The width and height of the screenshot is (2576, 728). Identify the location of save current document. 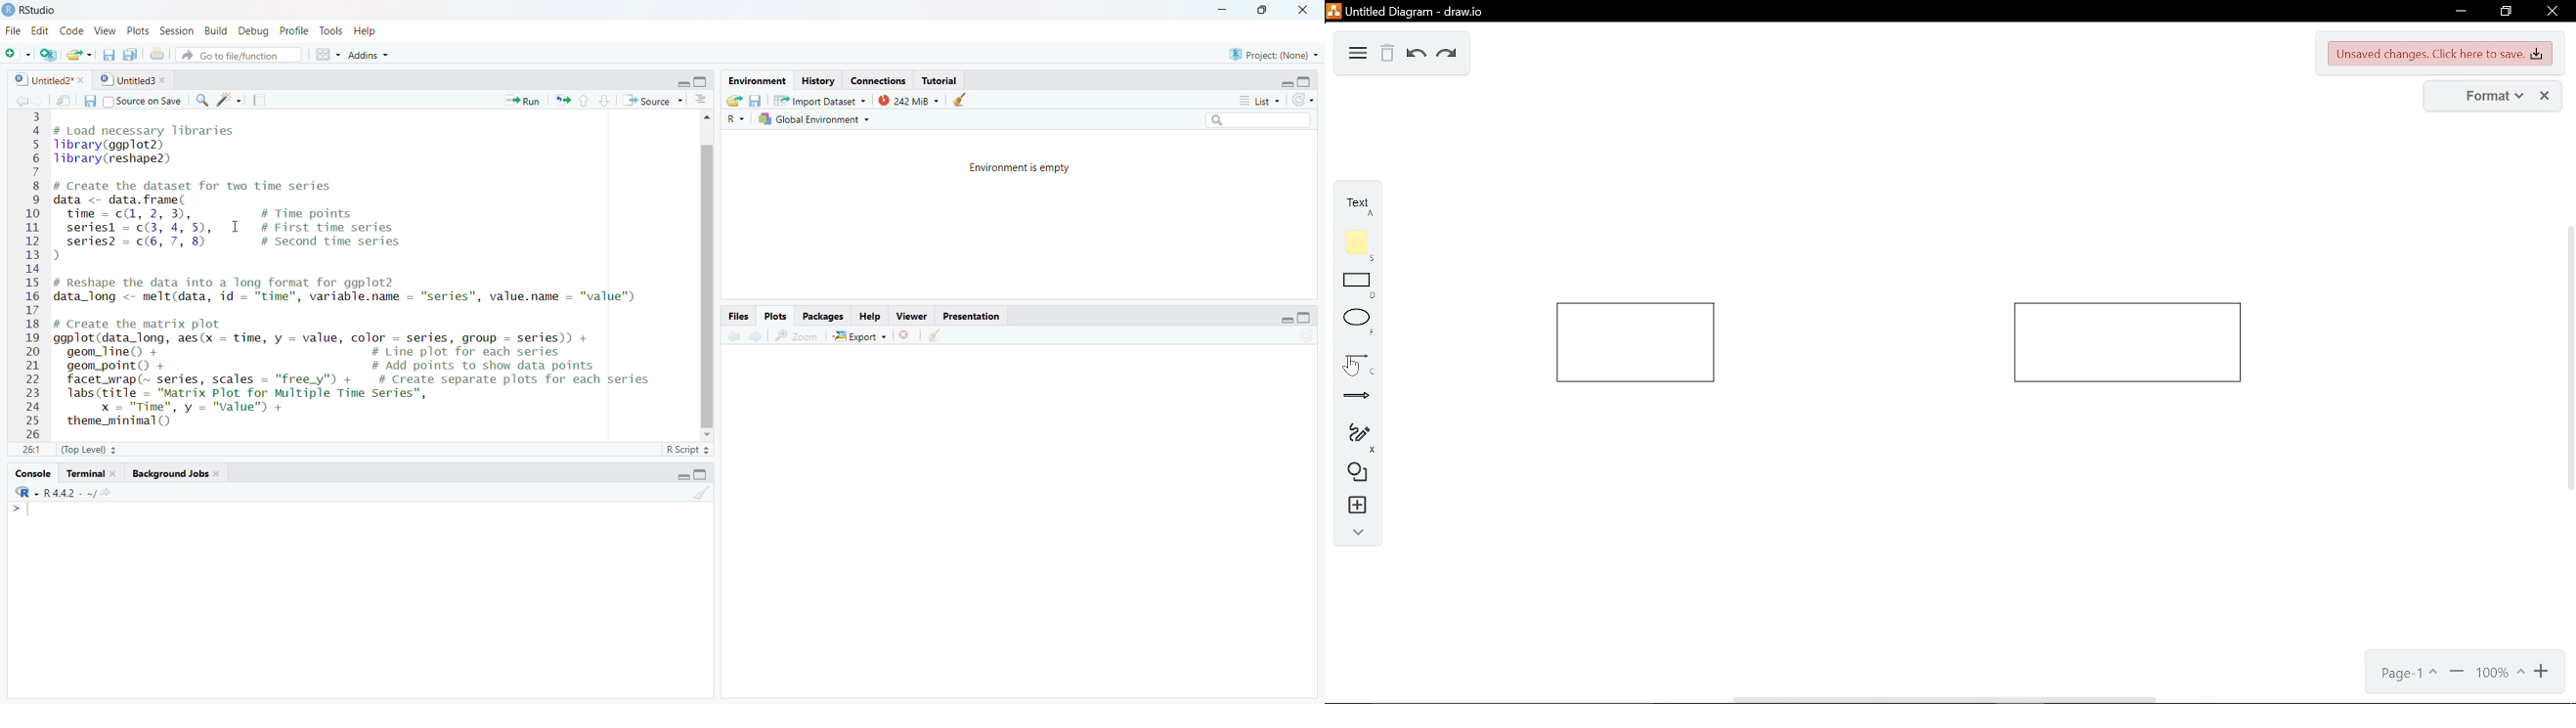
(107, 54).